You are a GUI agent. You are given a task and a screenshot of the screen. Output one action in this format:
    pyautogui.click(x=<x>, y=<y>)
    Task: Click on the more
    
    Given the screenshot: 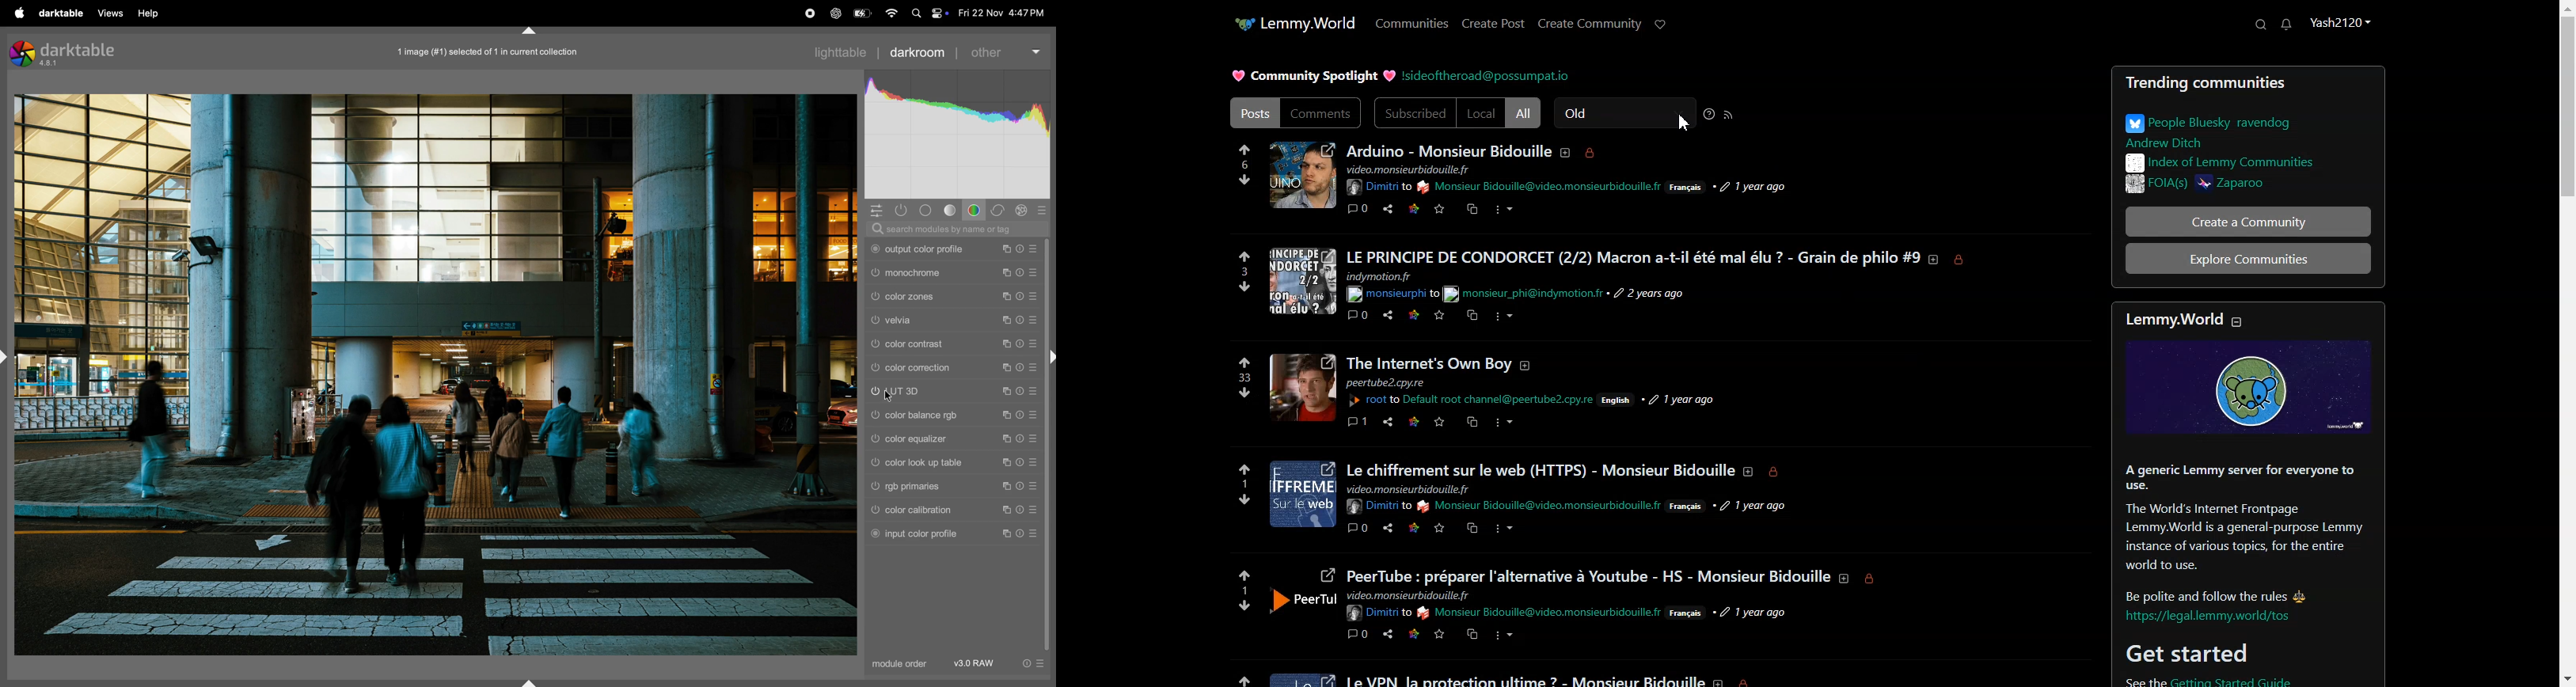 What is the action you would take?
    pyautogui.click(x=1506, y=636)
    